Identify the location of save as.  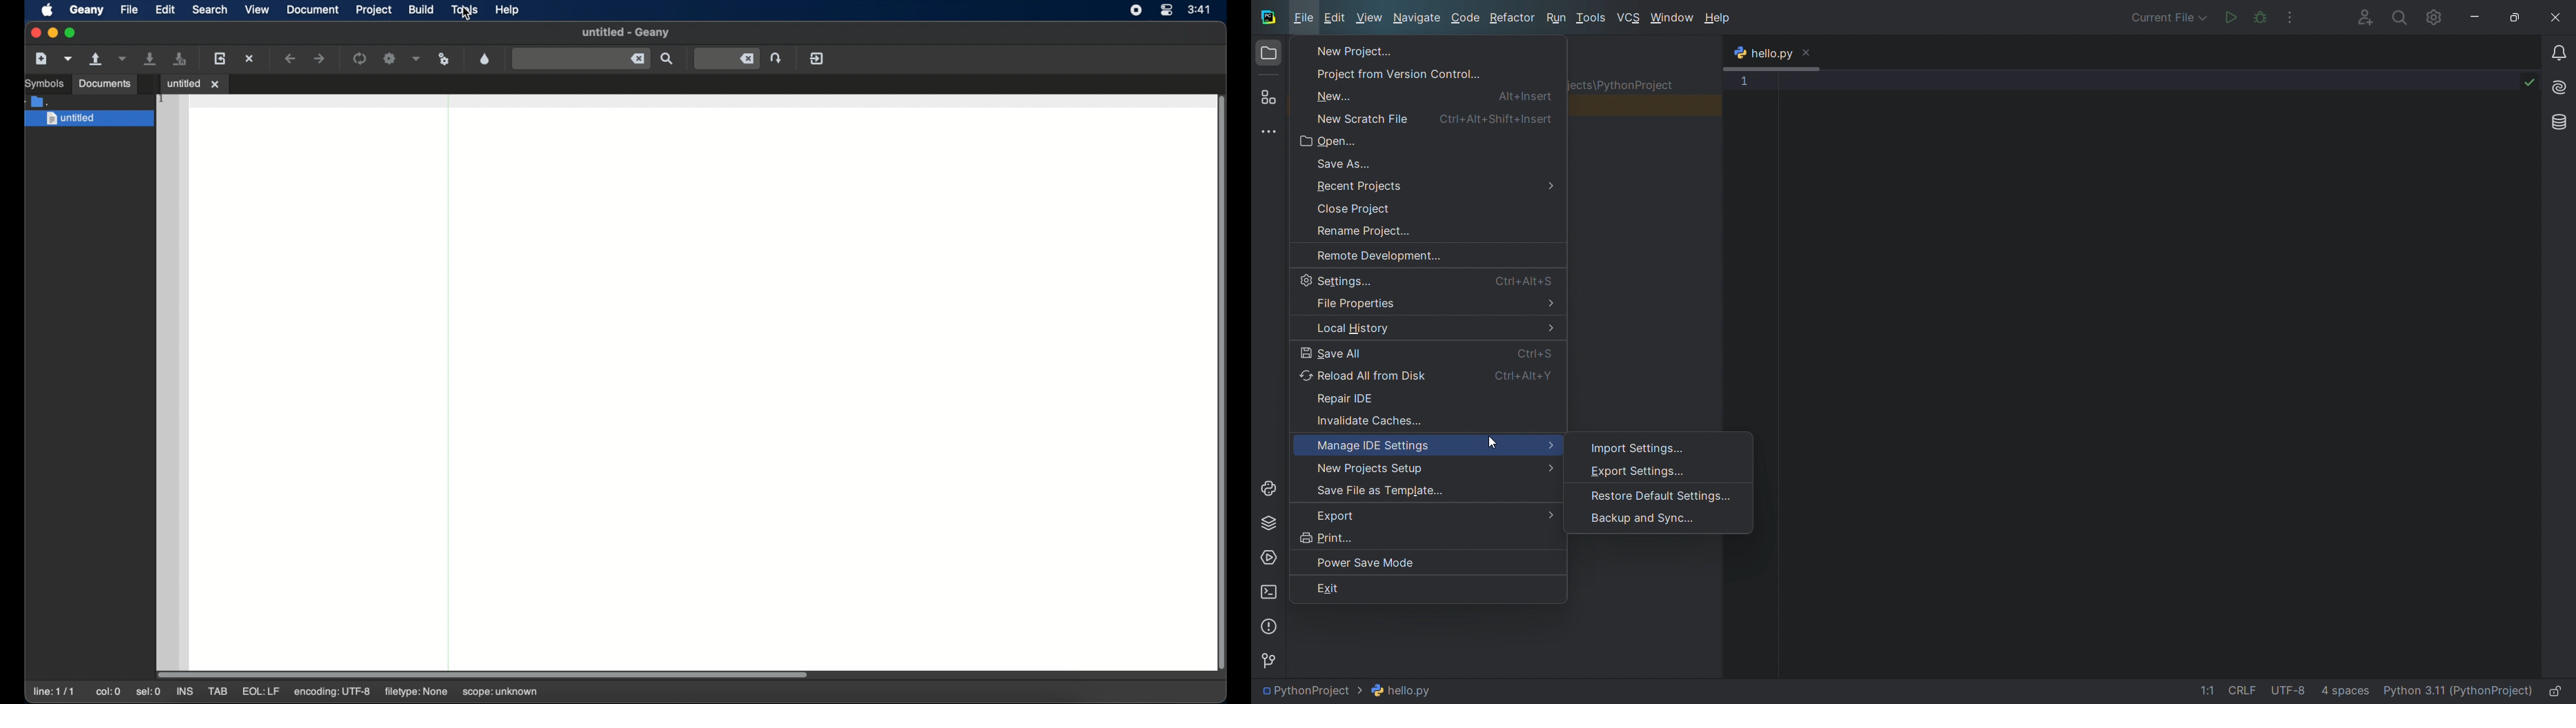
(1428, 162).